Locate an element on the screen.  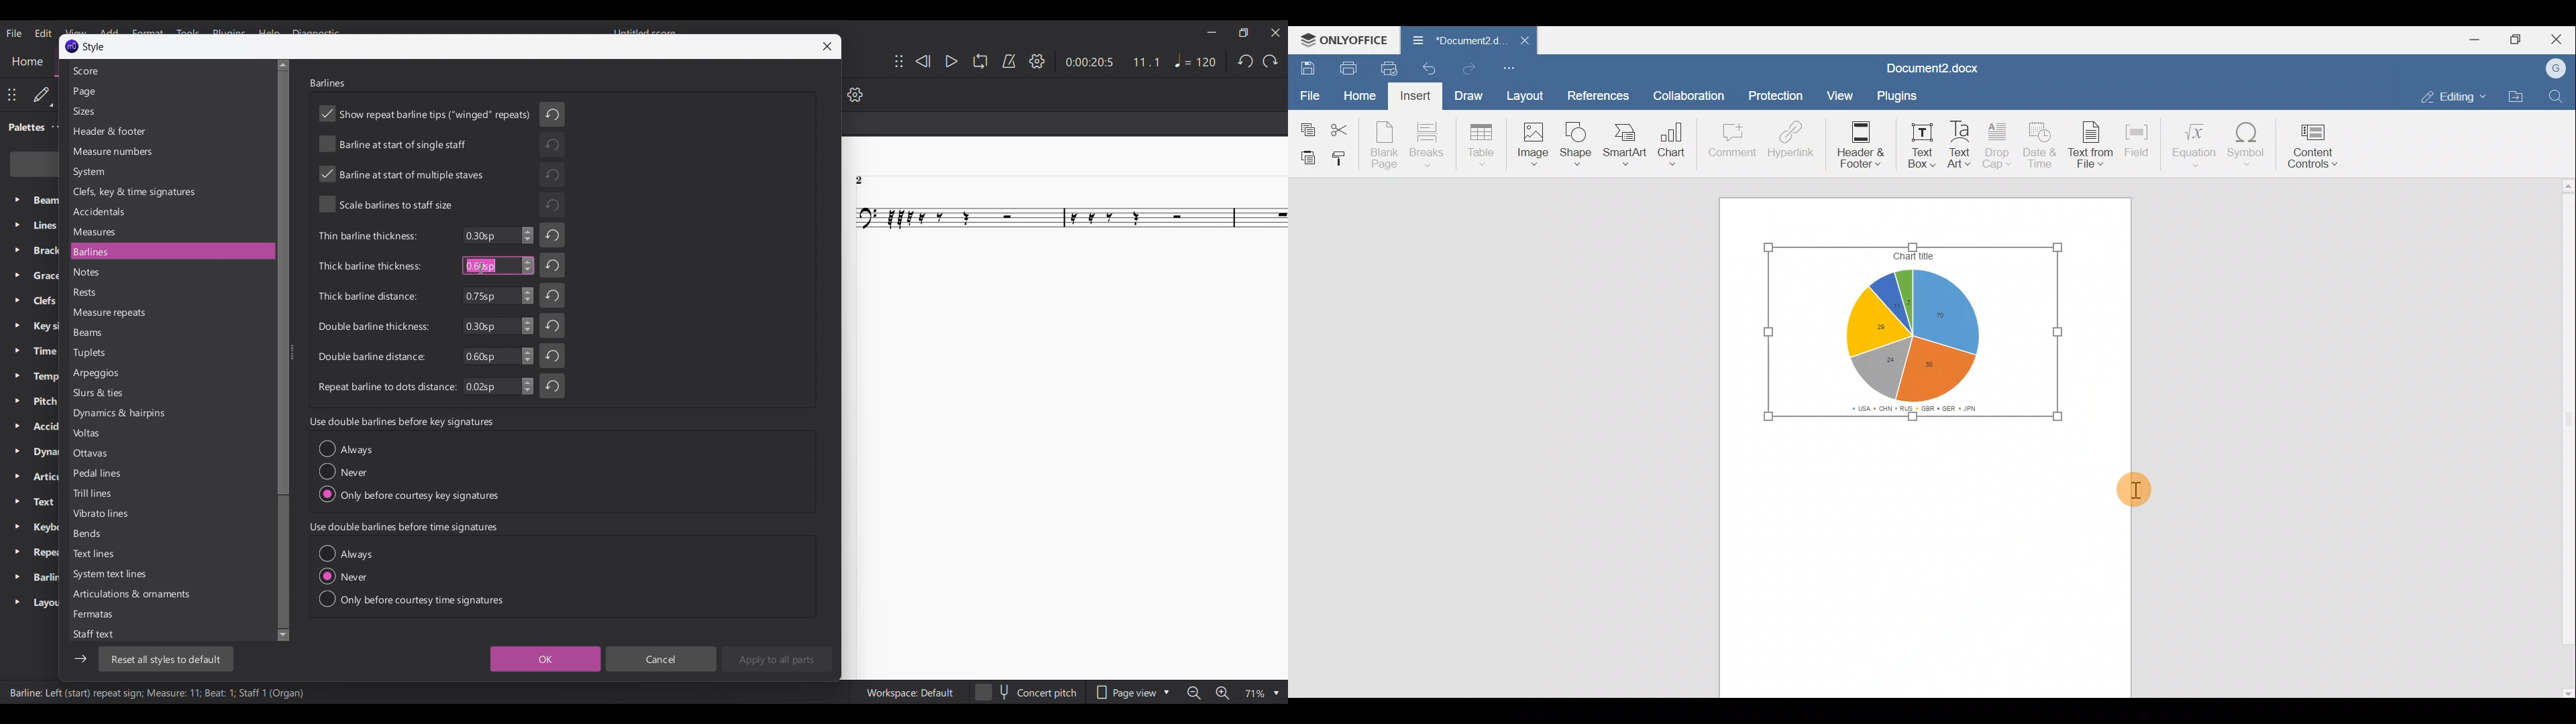
Vertical slide bar is located at coordinates (282, 350).